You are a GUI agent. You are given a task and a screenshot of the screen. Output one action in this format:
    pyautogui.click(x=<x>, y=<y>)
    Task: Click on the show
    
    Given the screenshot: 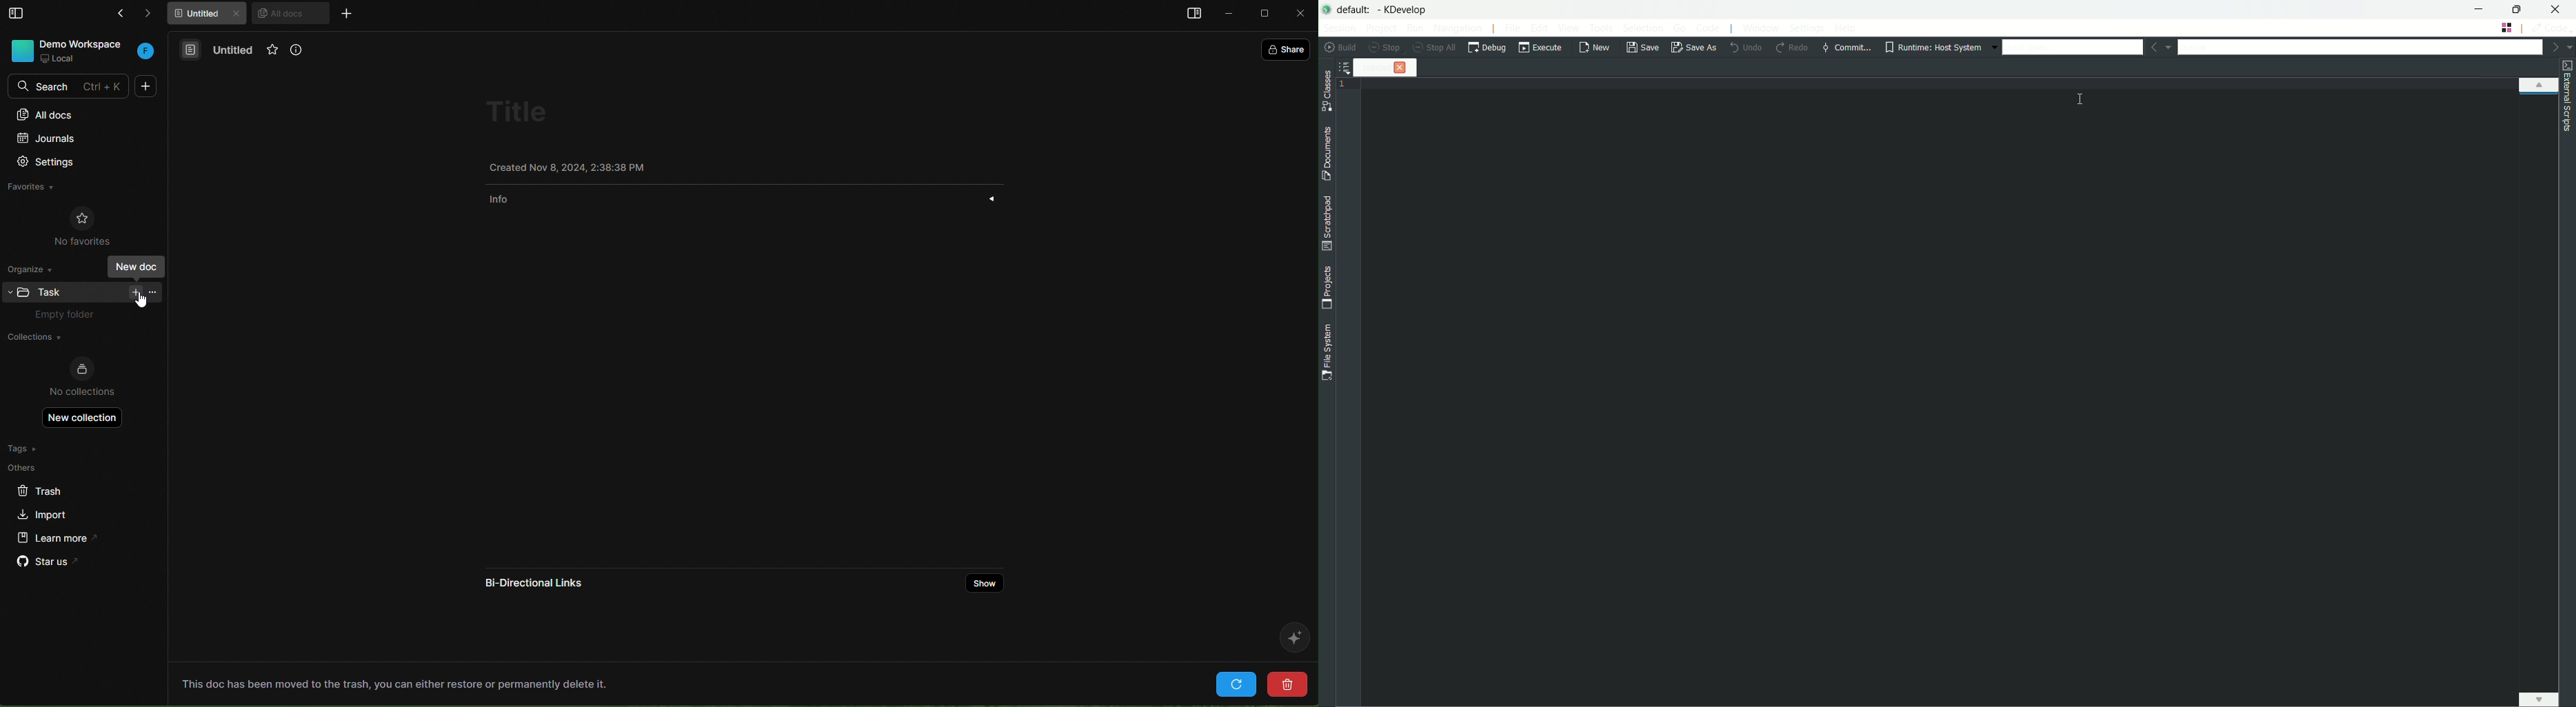 What is the action you would take?
    pyautogui.click(x=987, y=584)
    